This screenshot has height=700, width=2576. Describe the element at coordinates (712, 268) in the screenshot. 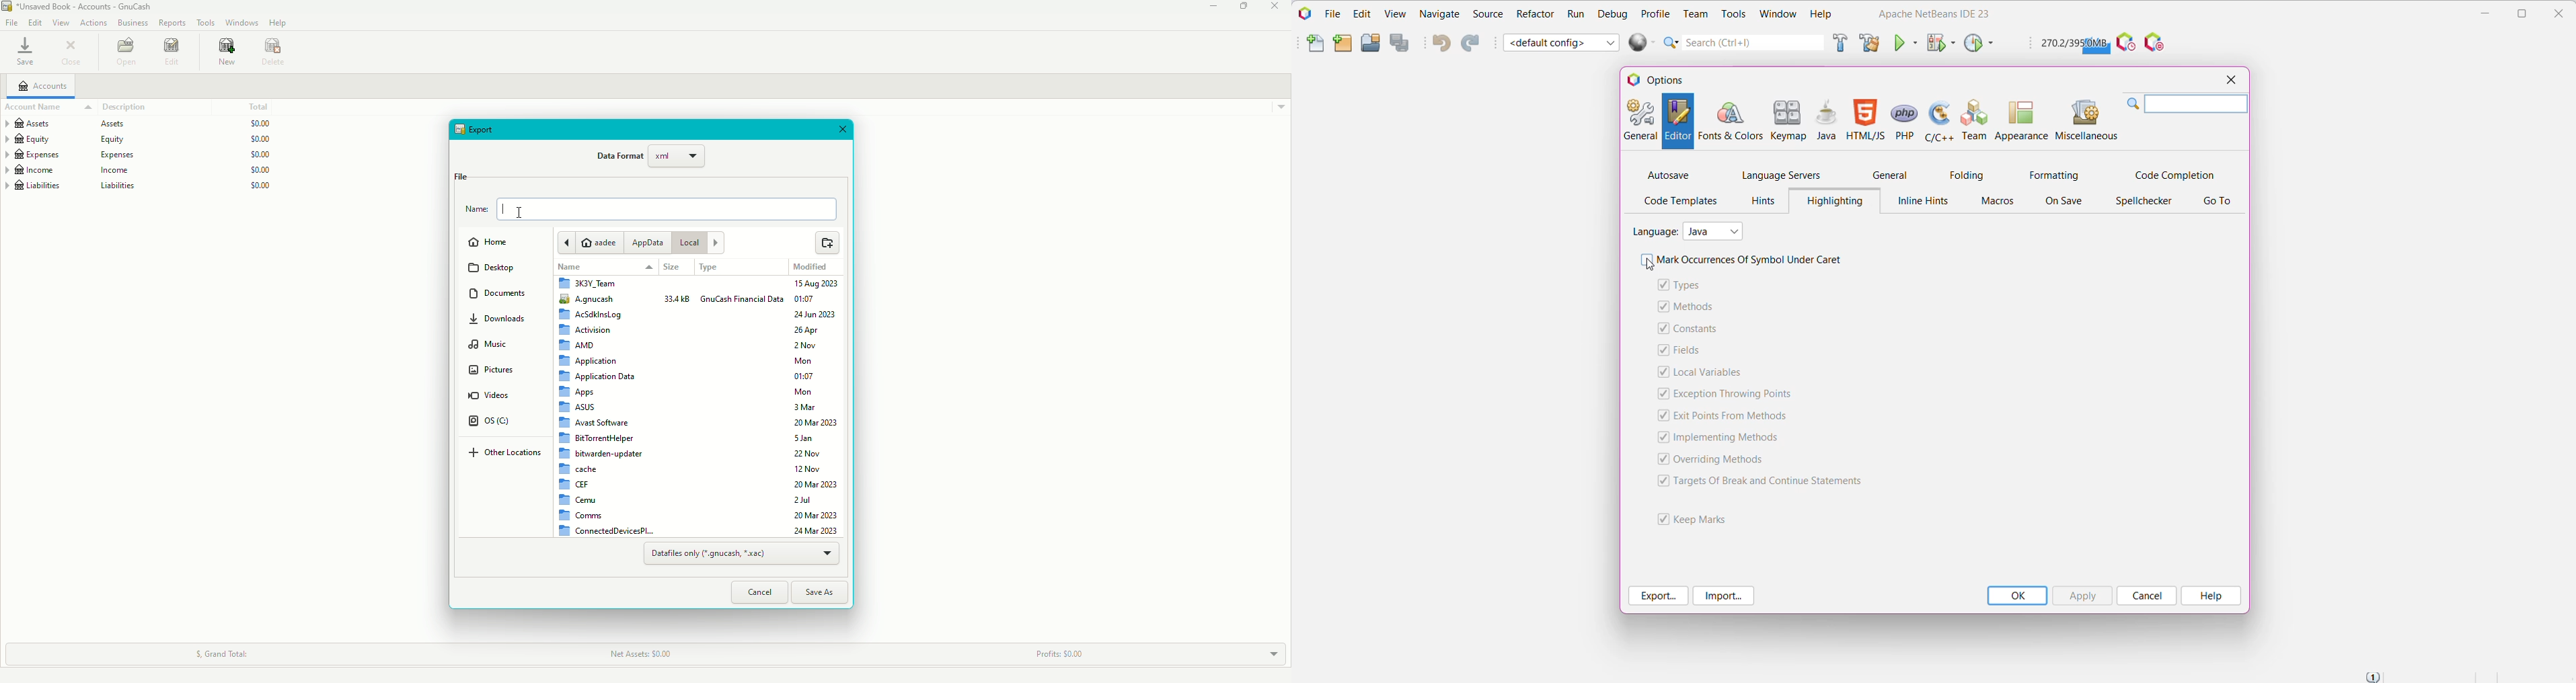

I see `Type` at that location.